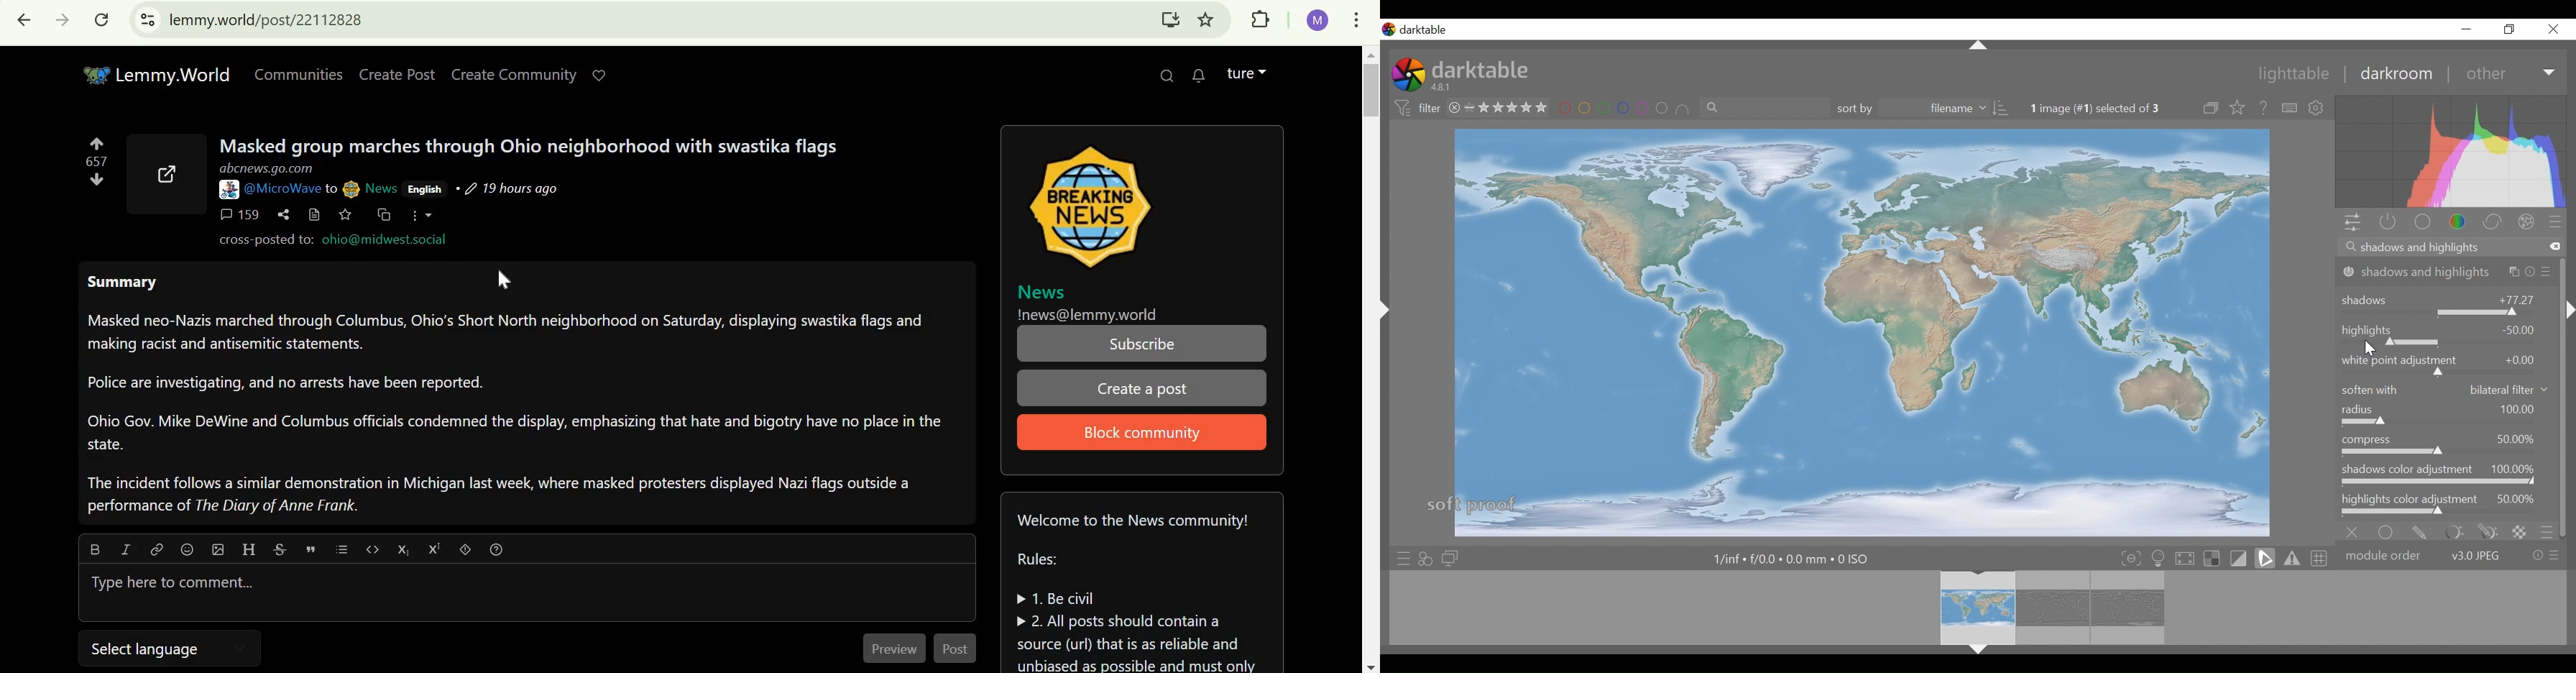  Describe the element at coordinates (285, 214) in the screenshot. I see `share` at that location.